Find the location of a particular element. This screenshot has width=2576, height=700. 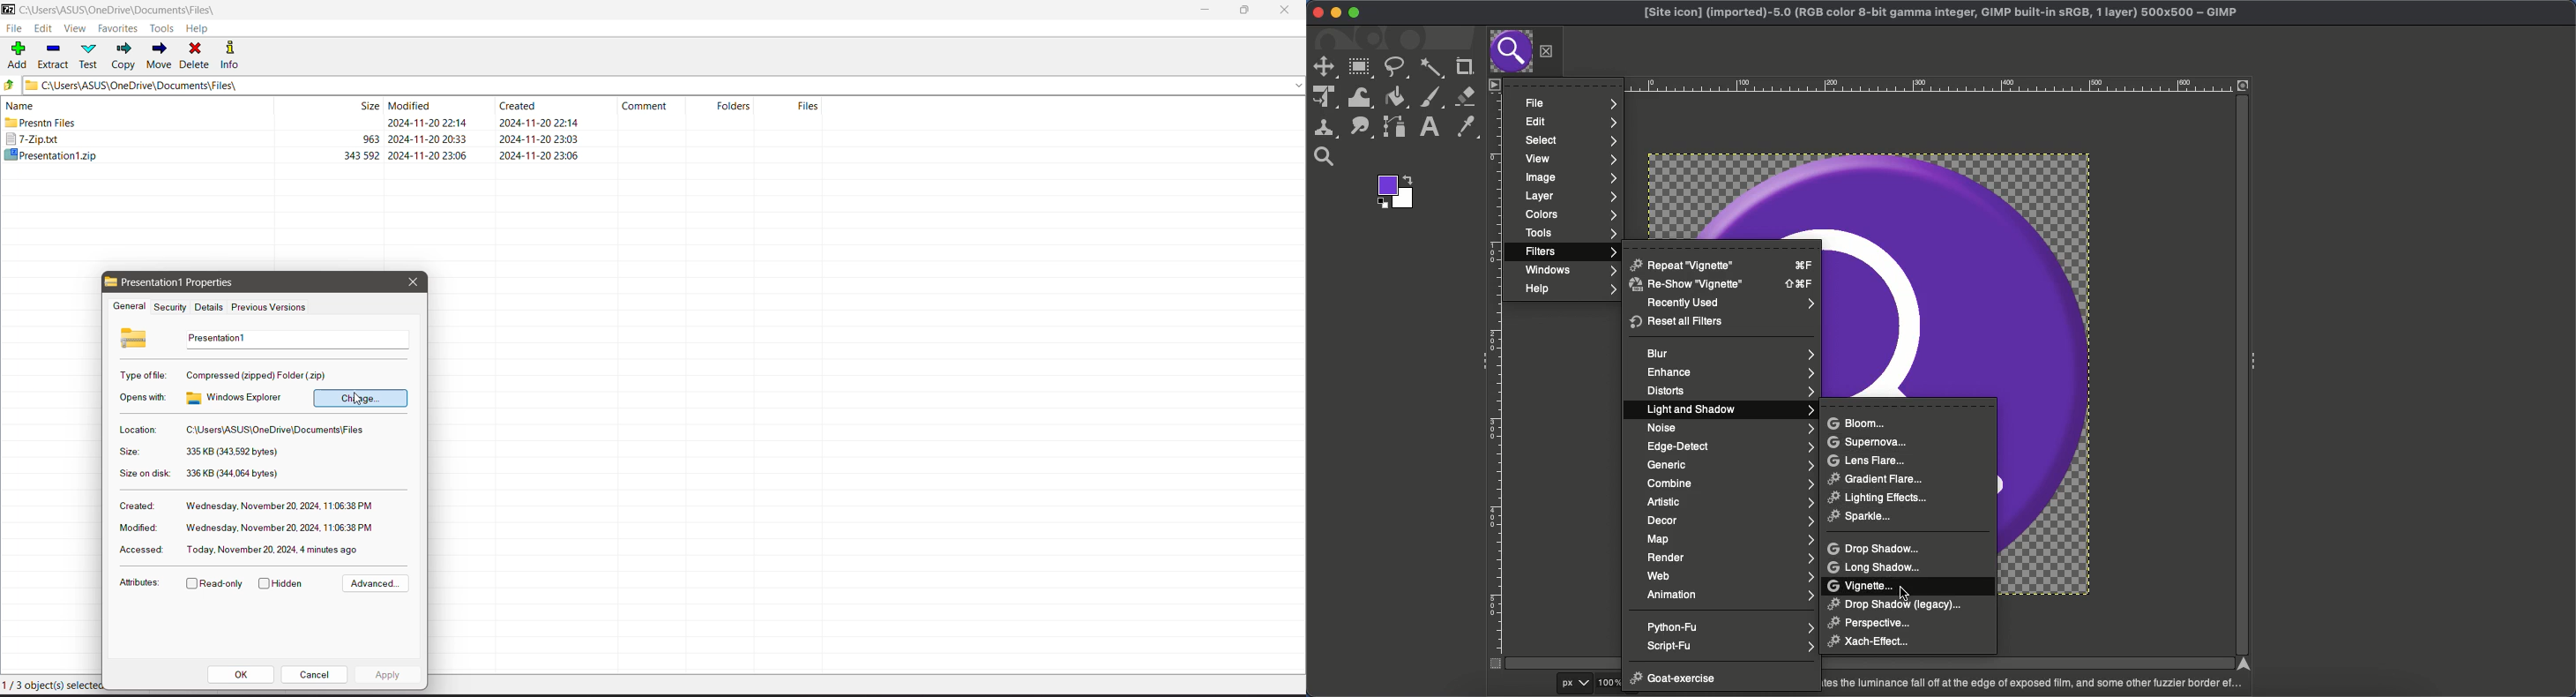

Collapse is located at coordinates (1479, 359).